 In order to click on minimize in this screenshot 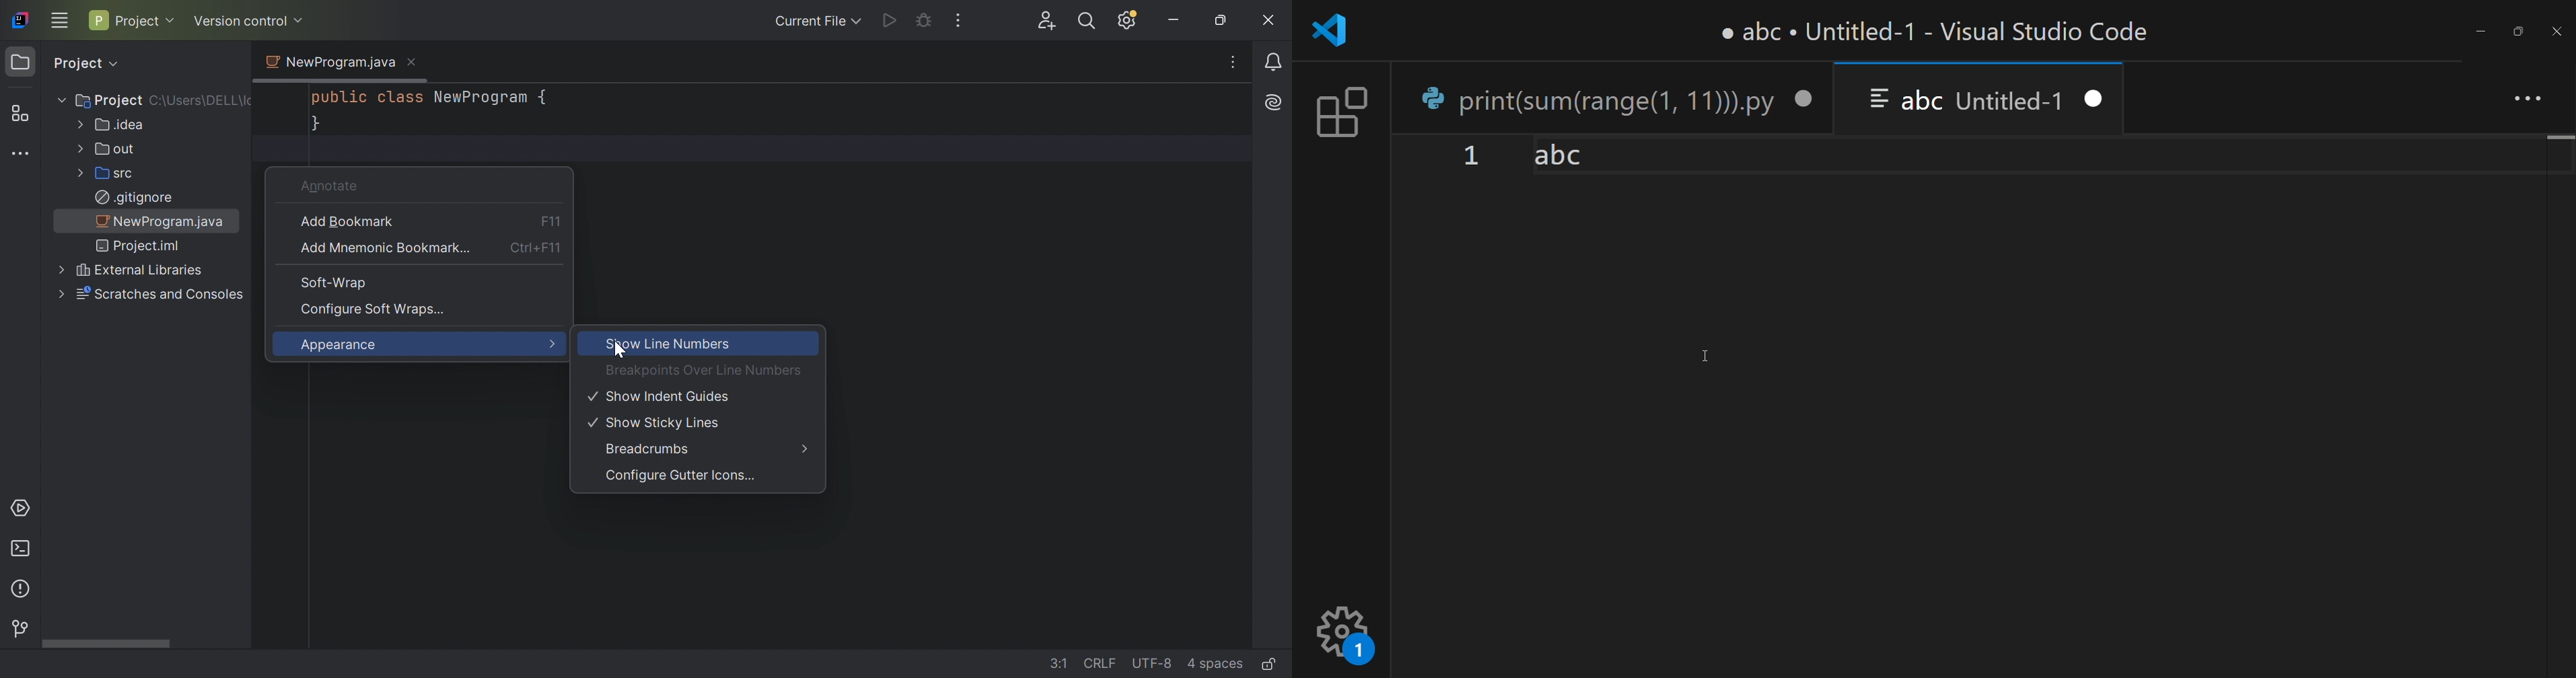, I will do `click(2480, 32)`.